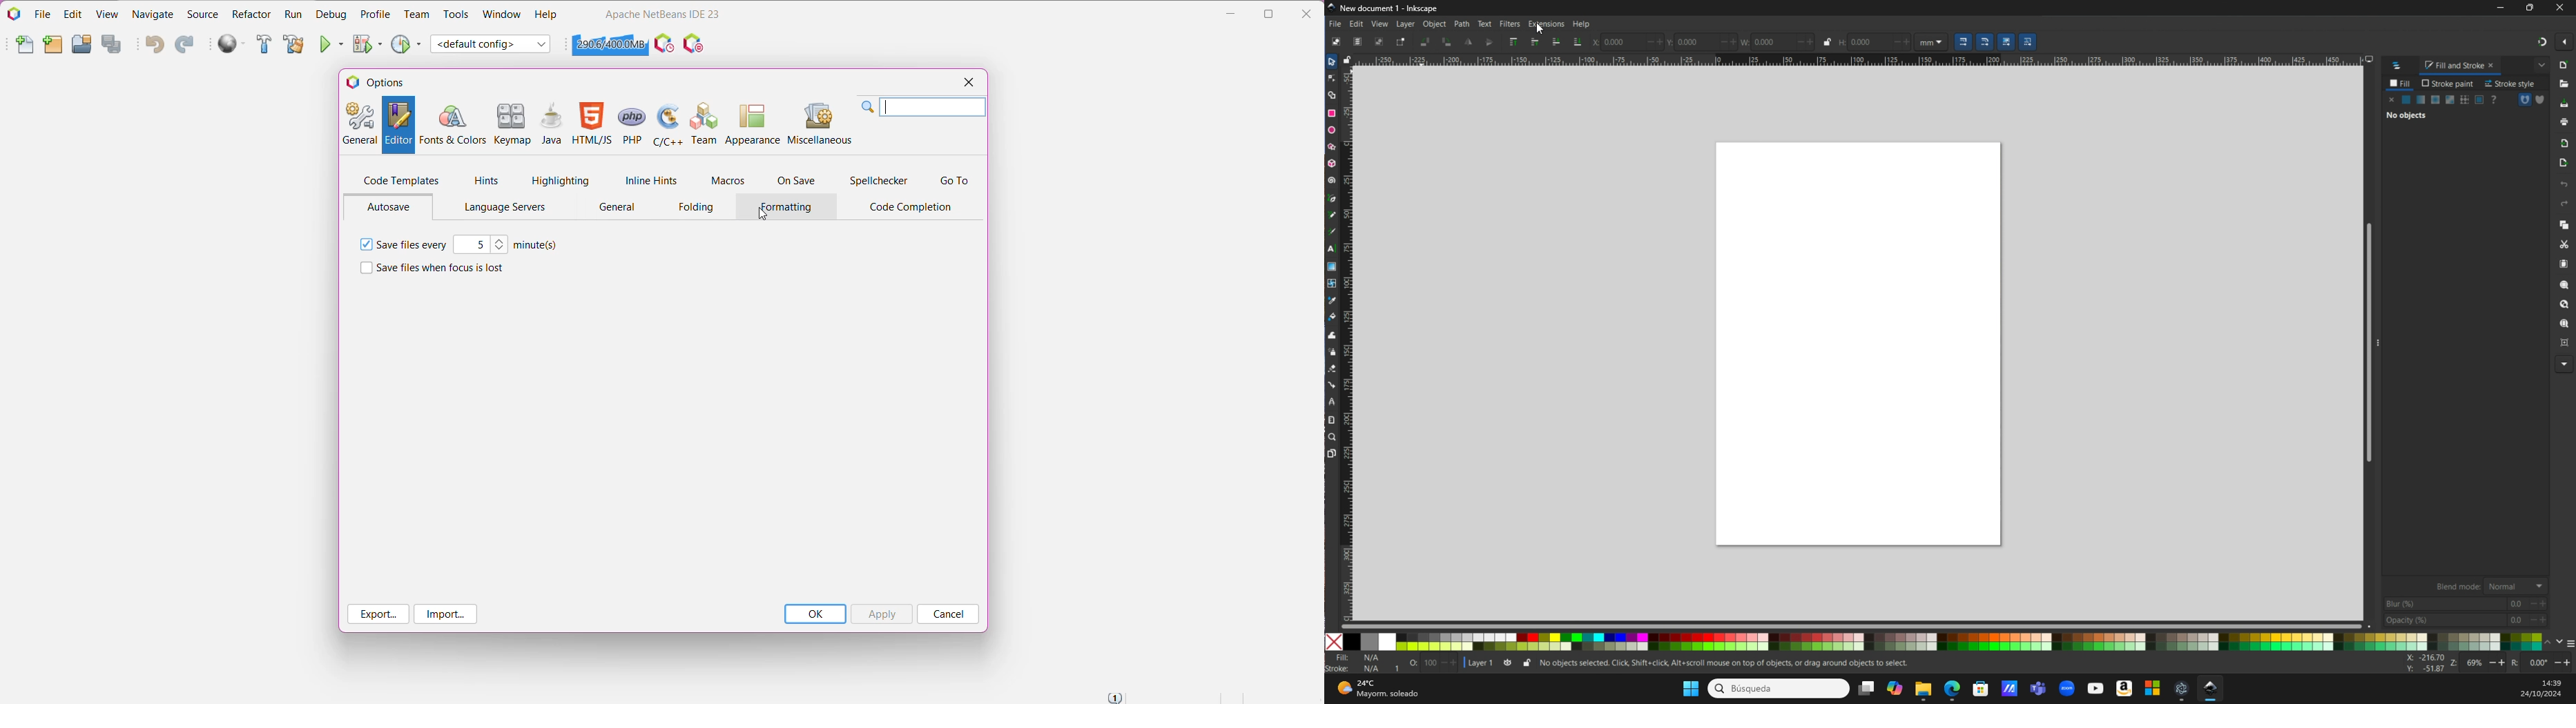 The width and height of the screenshot is (2576, 728). What do you see at coordinates (1548, 26) in the screenshot?
I see `Extensions` at bounding box center [1548, 26].